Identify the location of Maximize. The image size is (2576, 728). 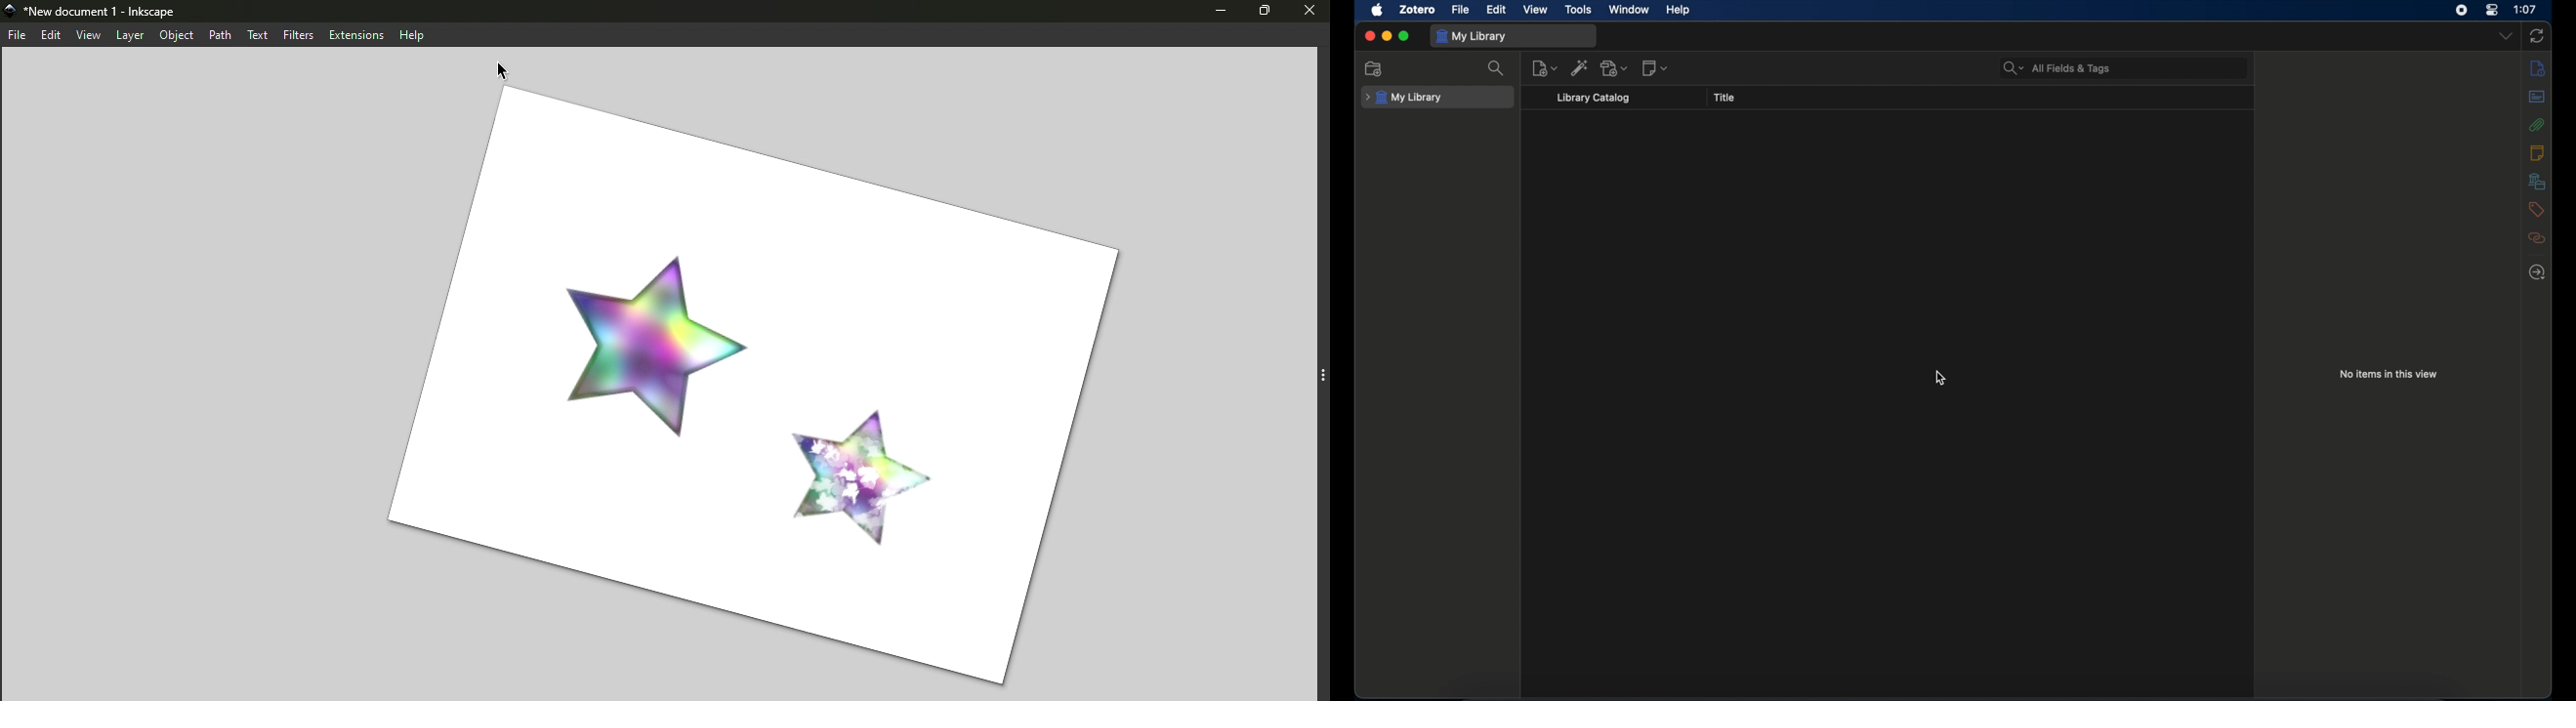
(1262, 13).